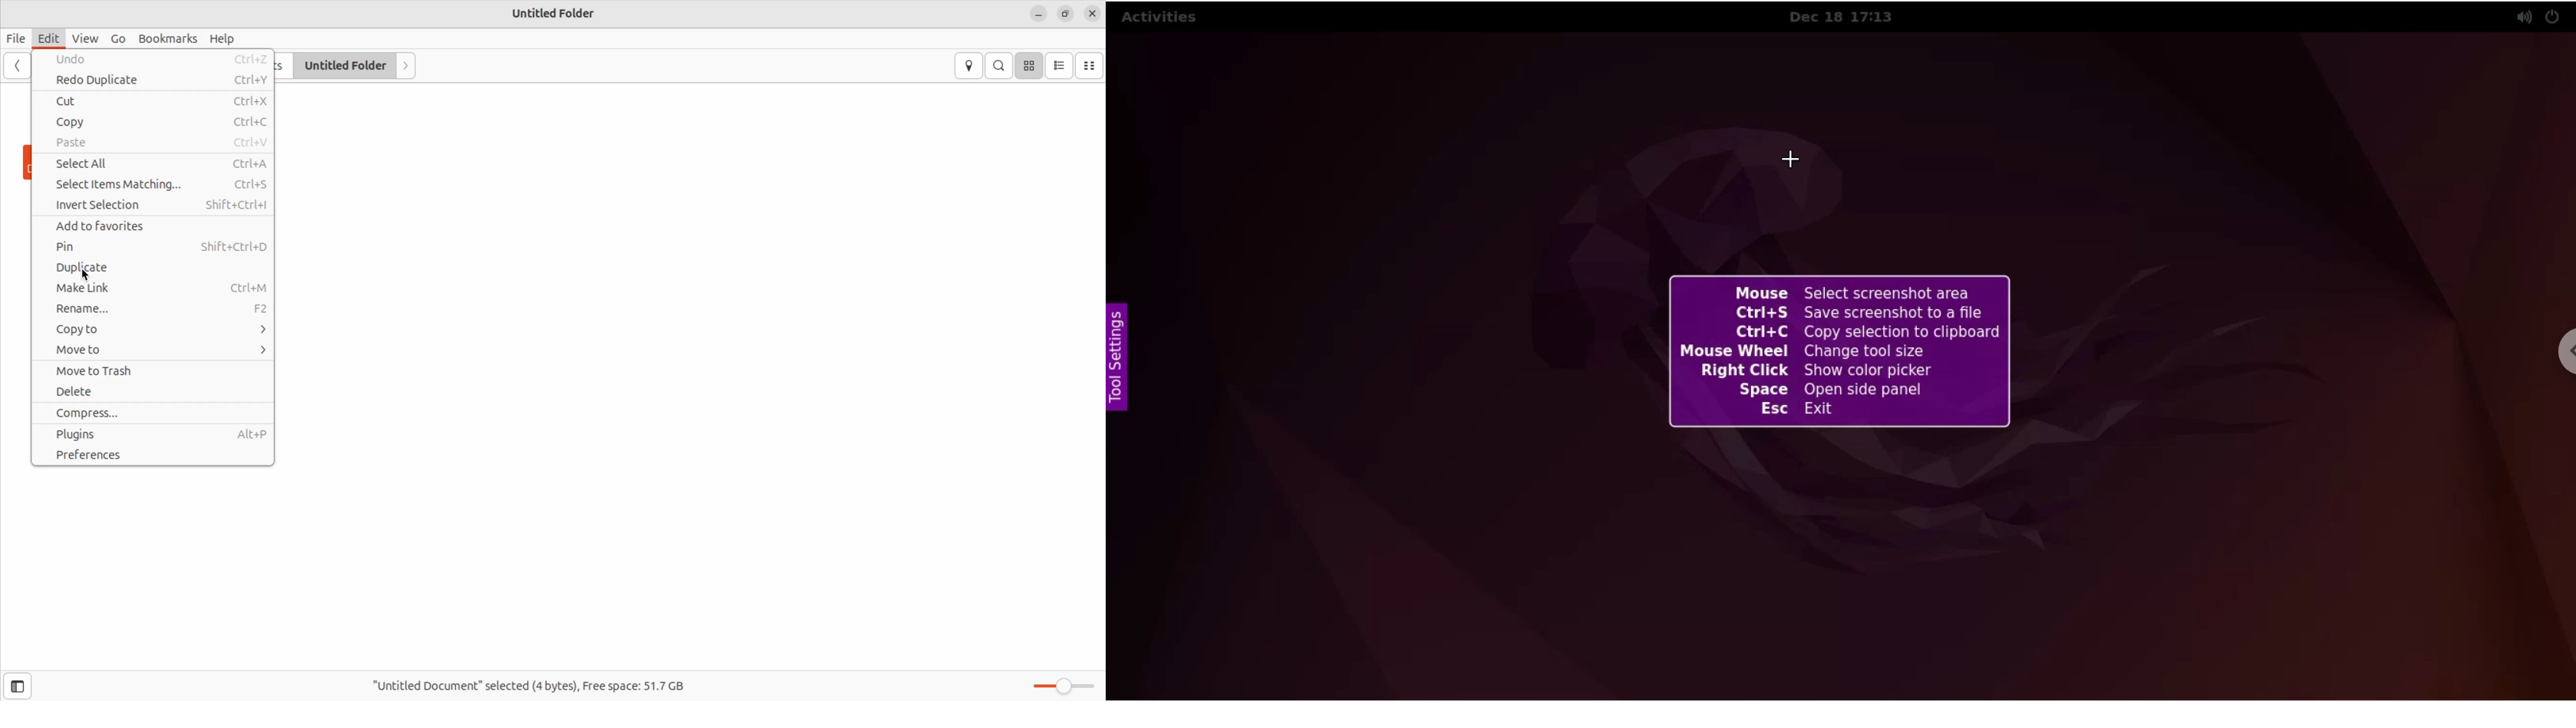  What do you see at coordinates (1091, 66) in the screenshot?
I see `compact view` at bounding box center [1091, 66].